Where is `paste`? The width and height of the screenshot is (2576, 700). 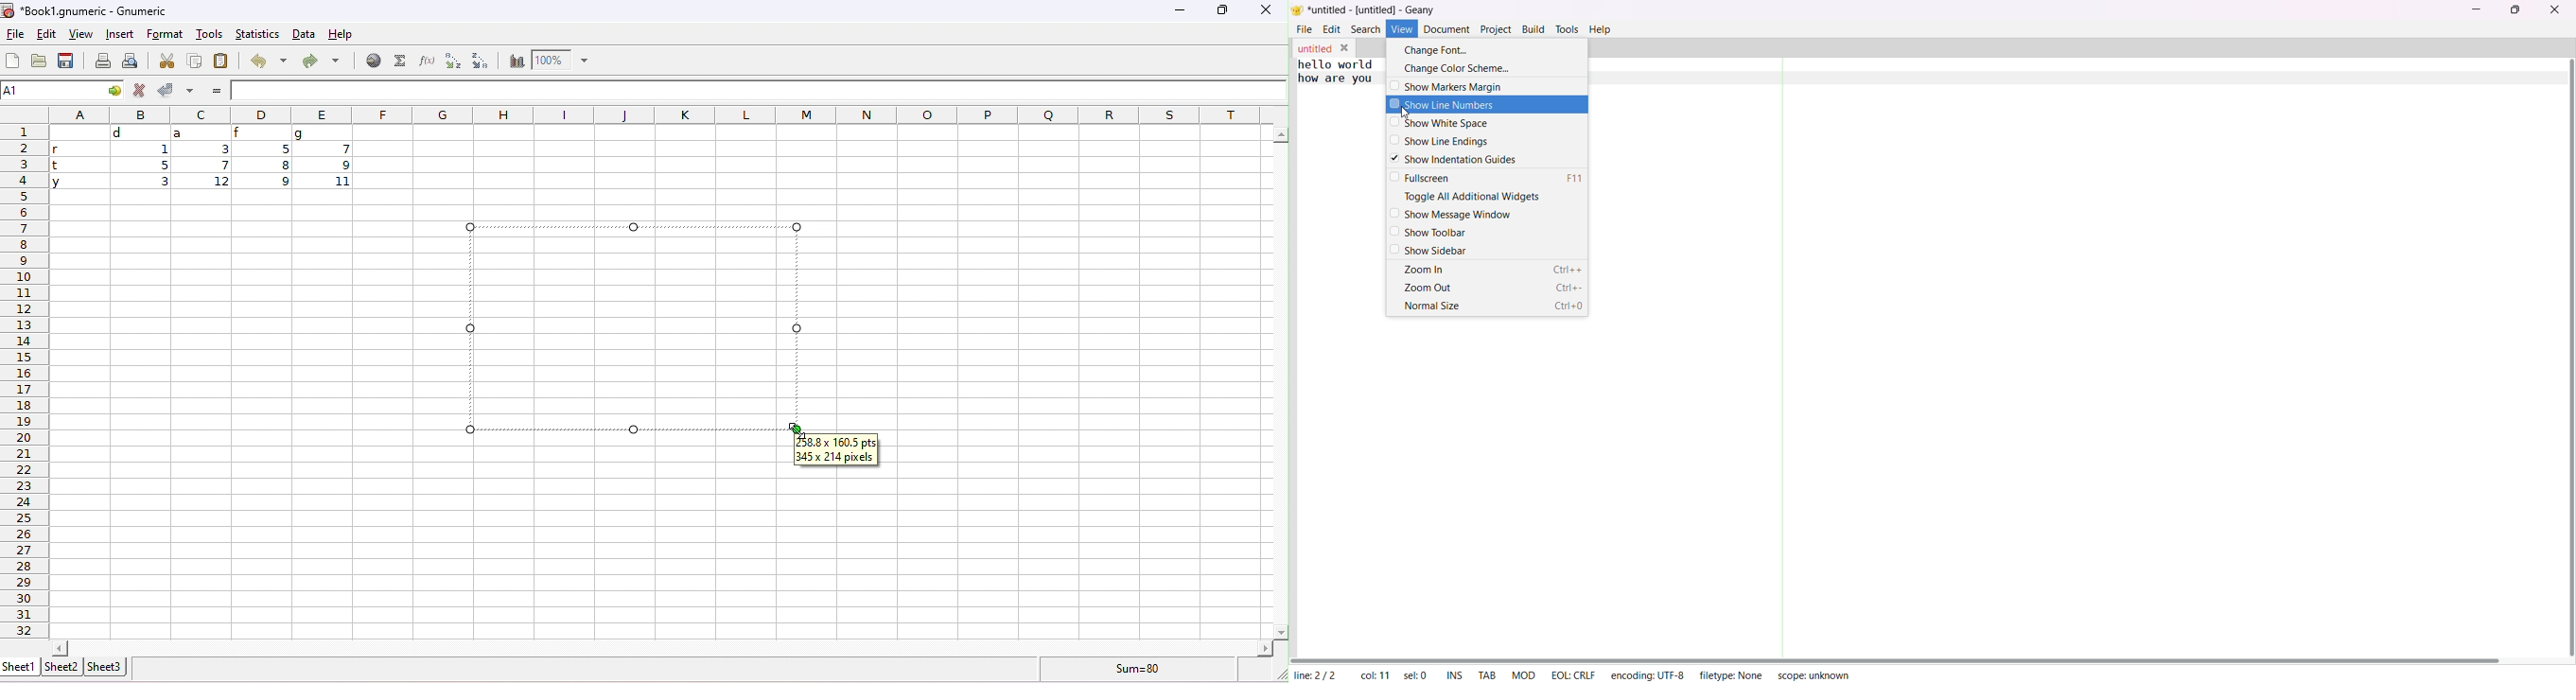
paste is located at coordinates (221, 60).